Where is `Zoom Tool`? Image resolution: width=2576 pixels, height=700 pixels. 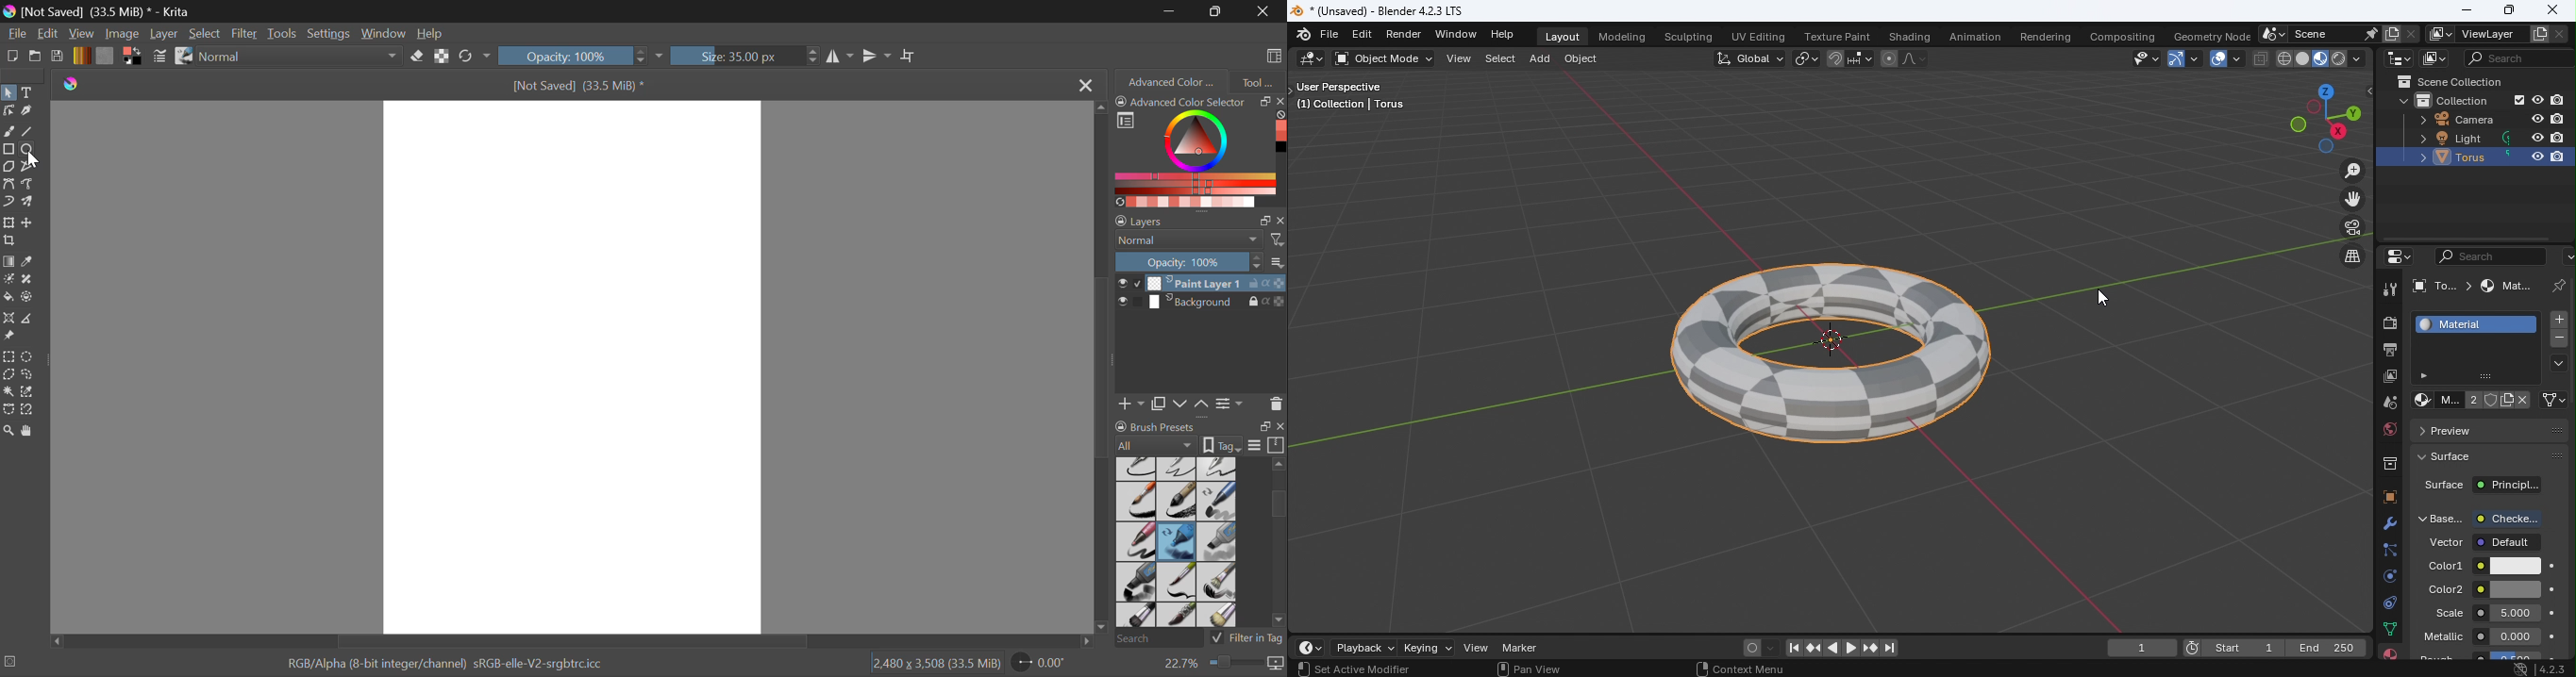
Zoom Tool is located at coordinates (9, 430).